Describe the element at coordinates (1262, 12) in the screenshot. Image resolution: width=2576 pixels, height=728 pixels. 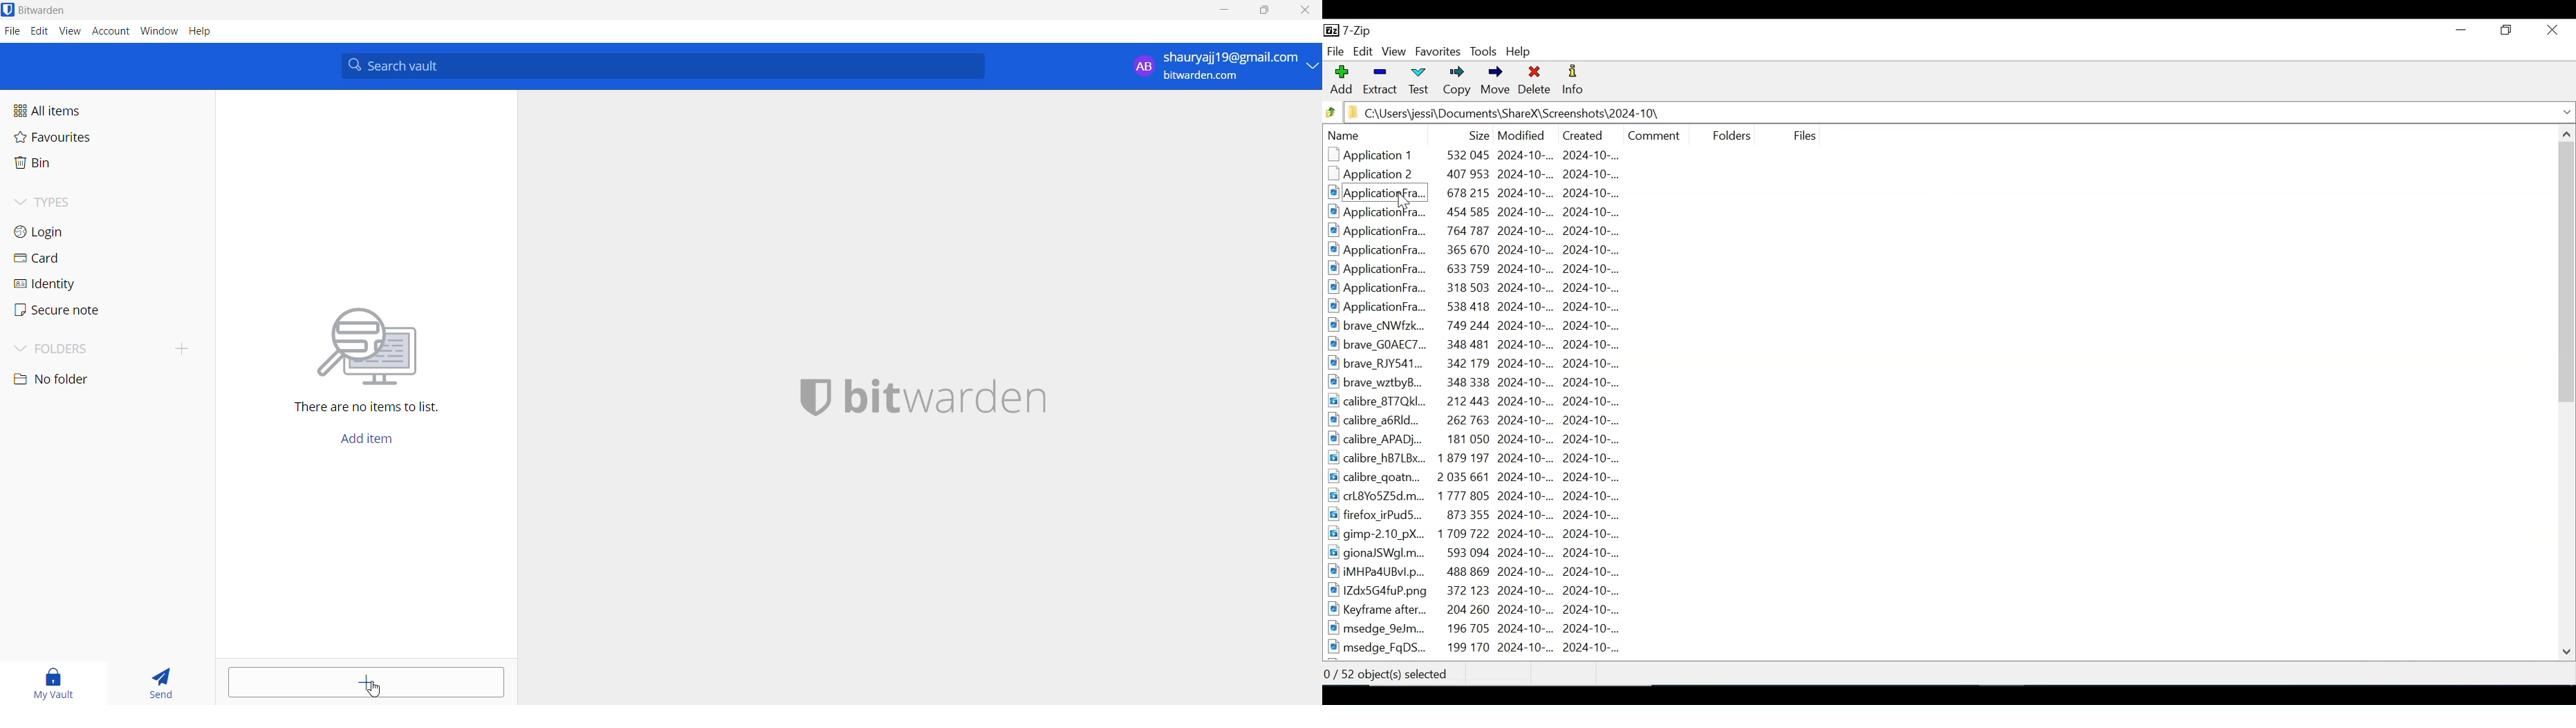
I see `maximize` at that location.